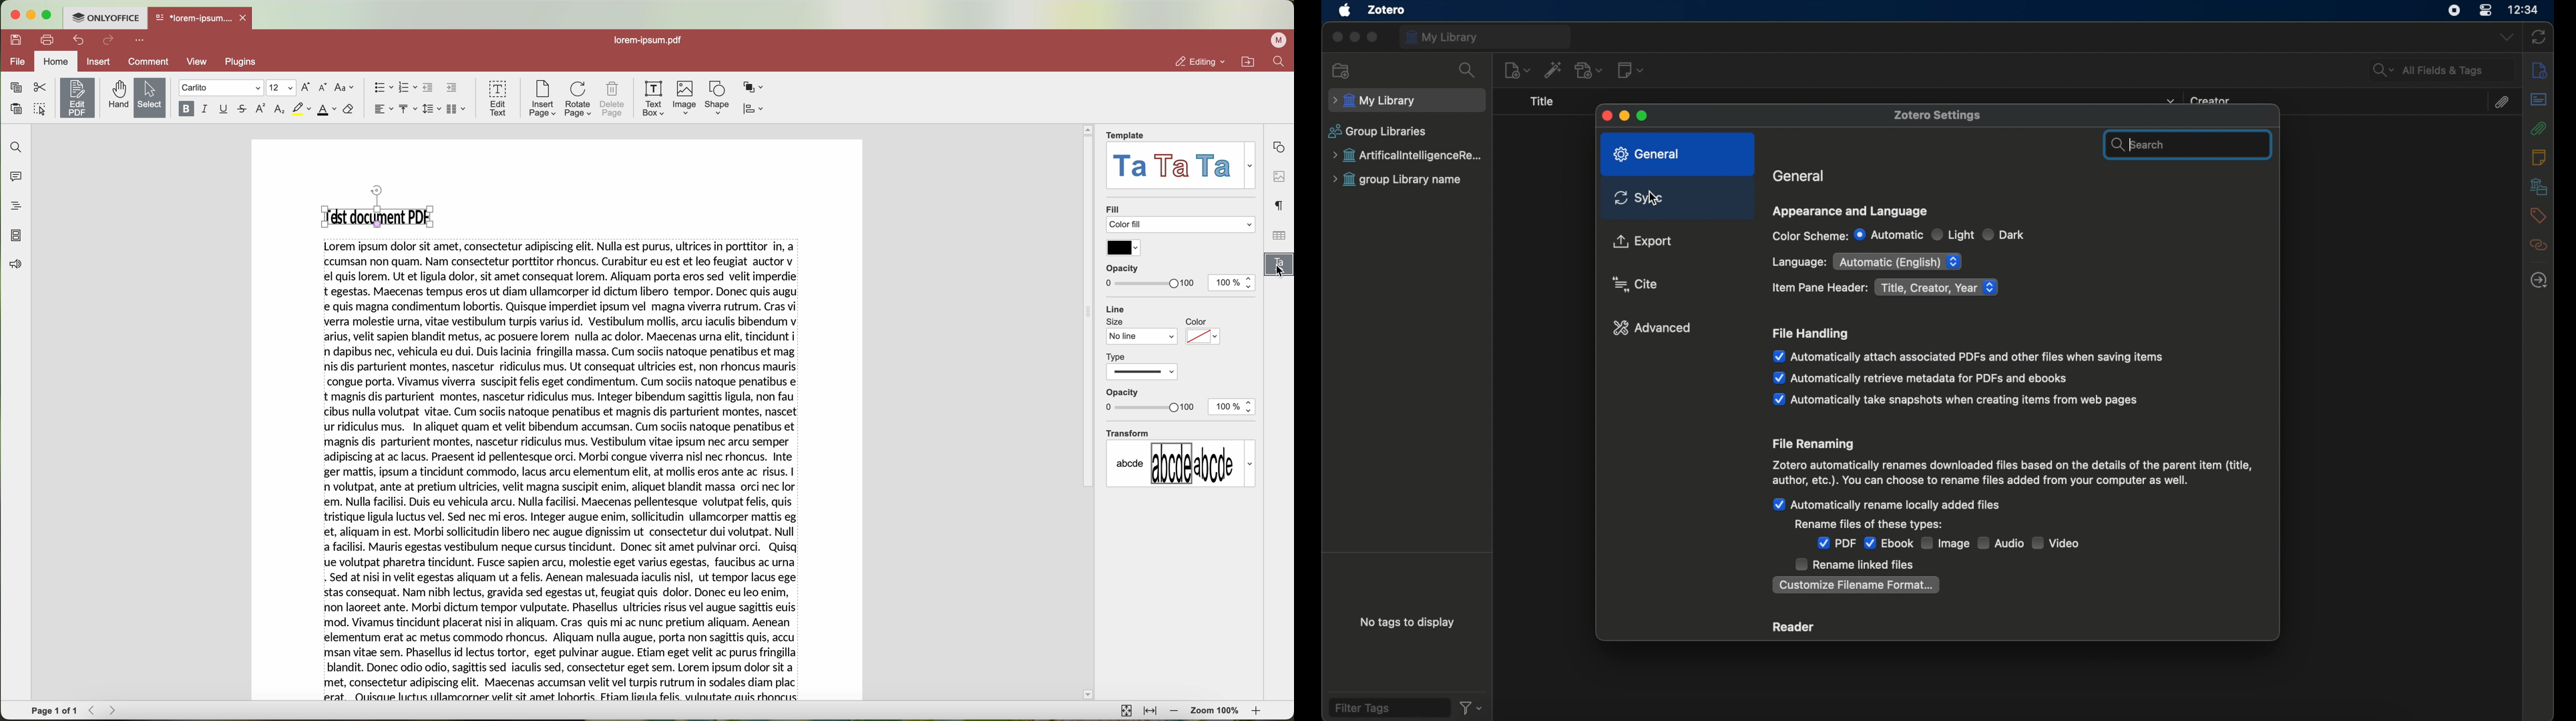 This screenshot has height=728, width=2576. What do you see at coordinates (452, 88) in the screenshot?
I see `increase indent` at bounding box center [452, 88].